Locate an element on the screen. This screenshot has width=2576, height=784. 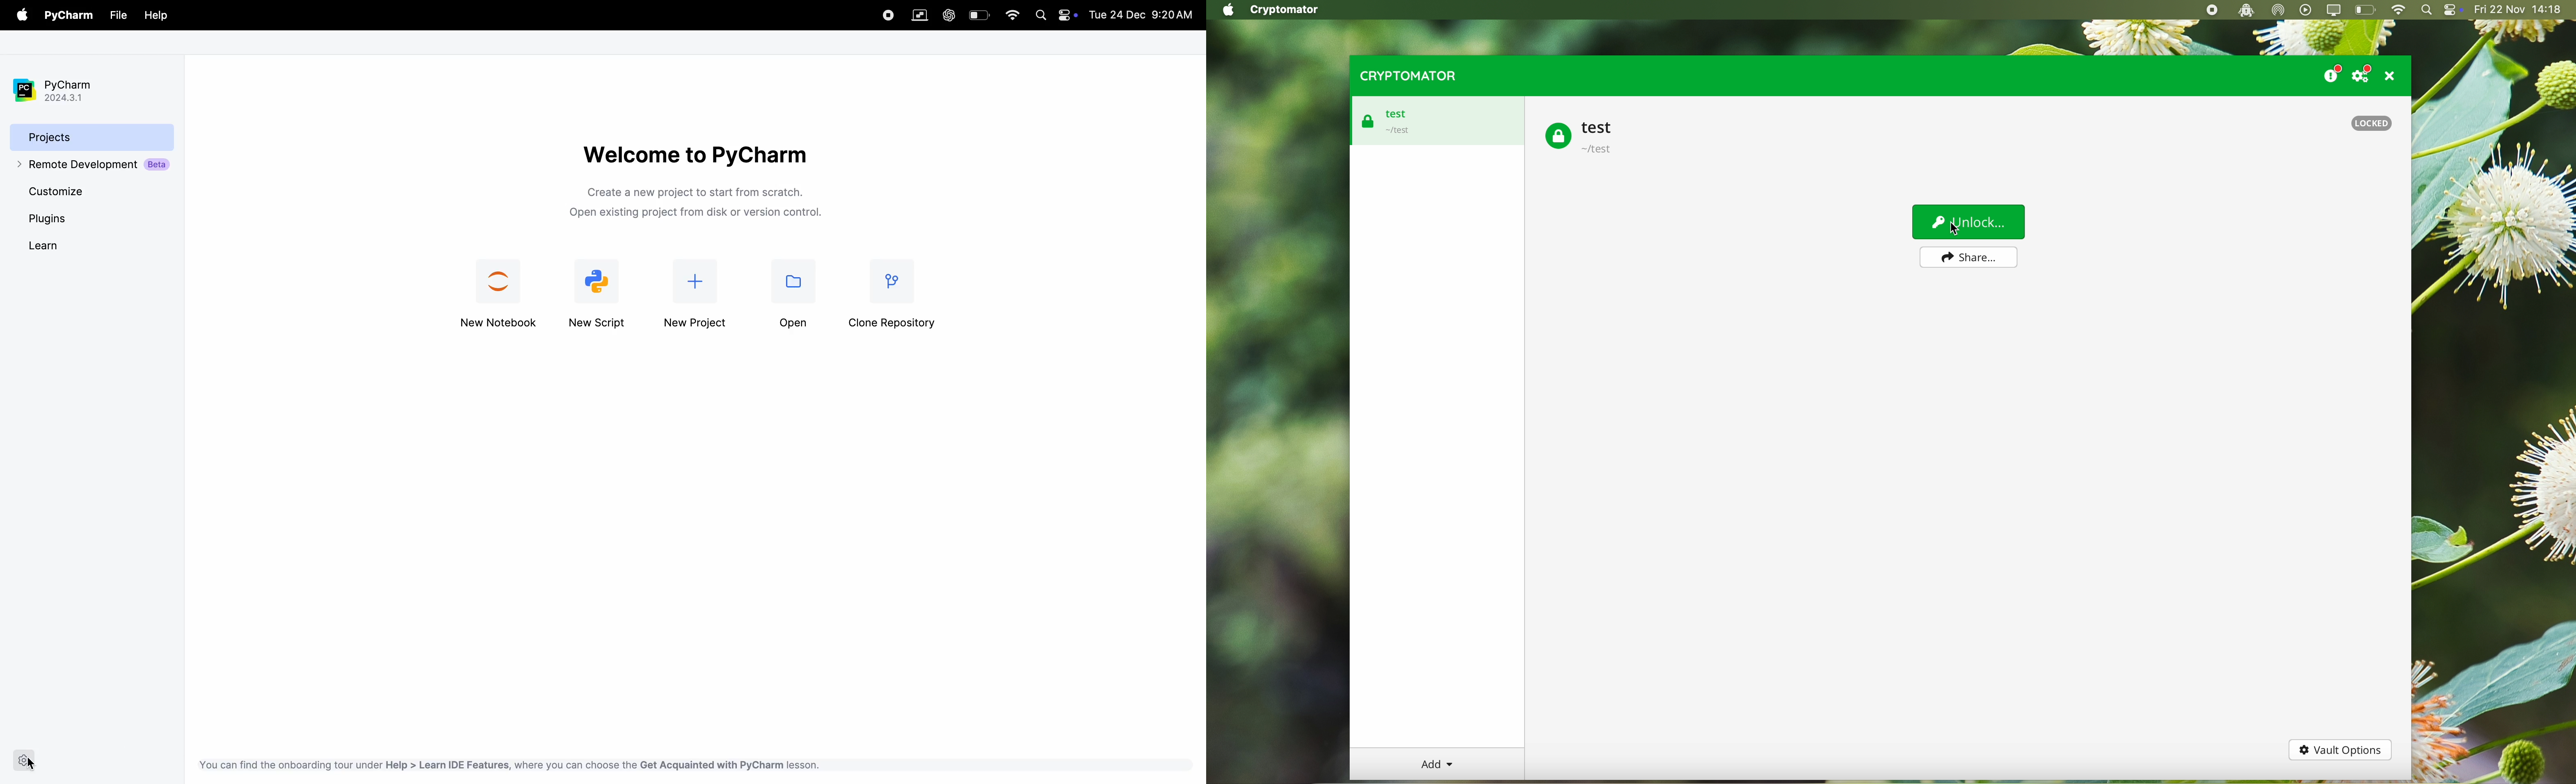
Cryptomator is located at coordinates (1286, 10).